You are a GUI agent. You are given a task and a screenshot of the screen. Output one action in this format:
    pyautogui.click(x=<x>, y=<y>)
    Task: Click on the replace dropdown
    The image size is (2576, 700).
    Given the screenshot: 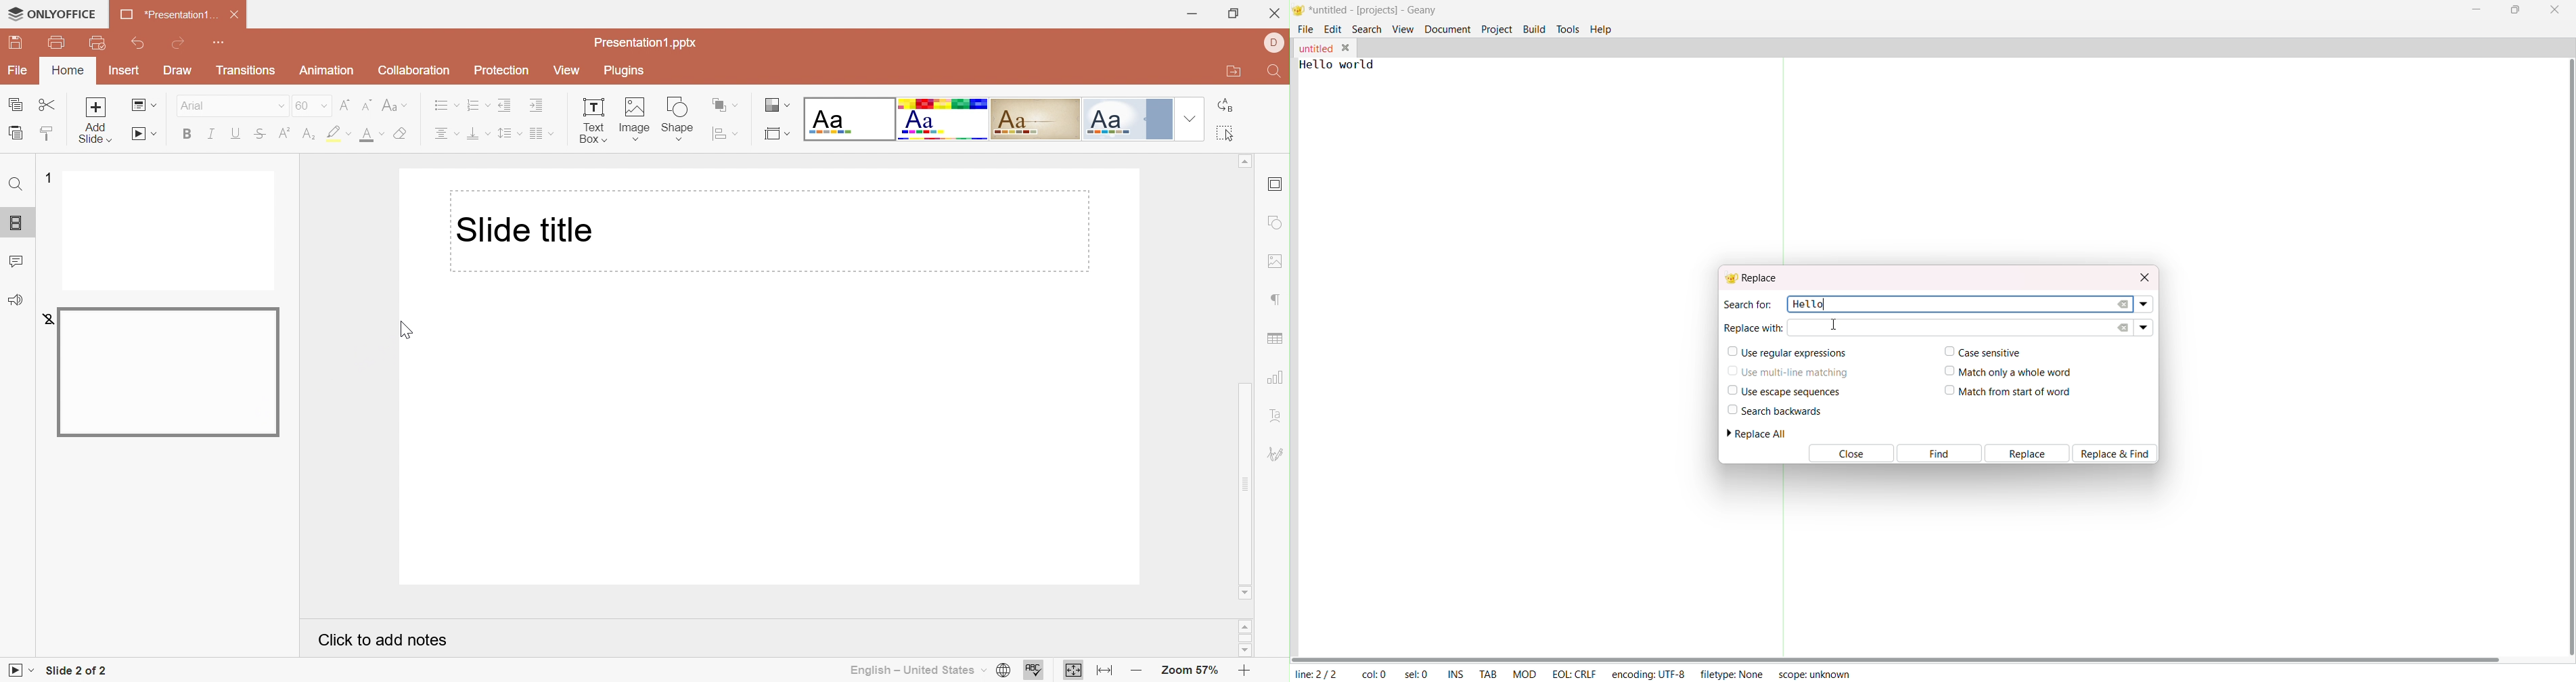 What is the action you would take?
    pyautogui.click(x=2143, y=326)
    